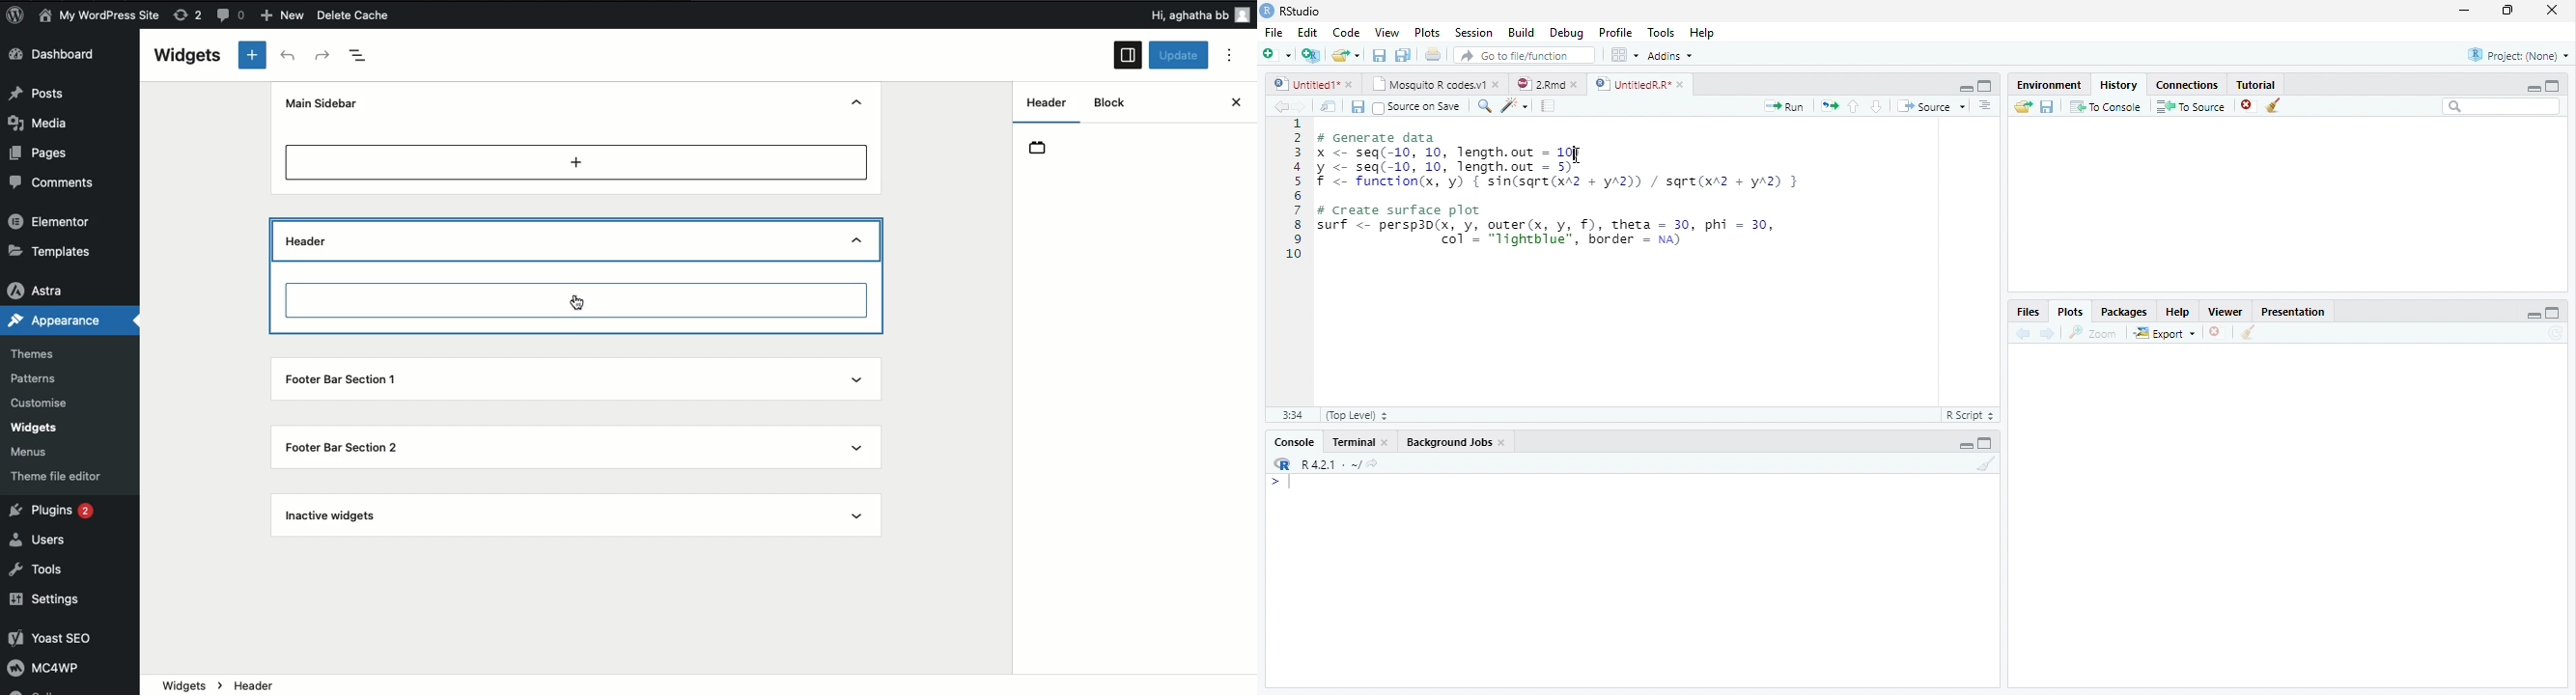 The image size is (2576, 700). What do you see at coordinates (1876, 105) in the screenshot?
I see `Go to next section/chunk` at bounding box center [1876, 105].